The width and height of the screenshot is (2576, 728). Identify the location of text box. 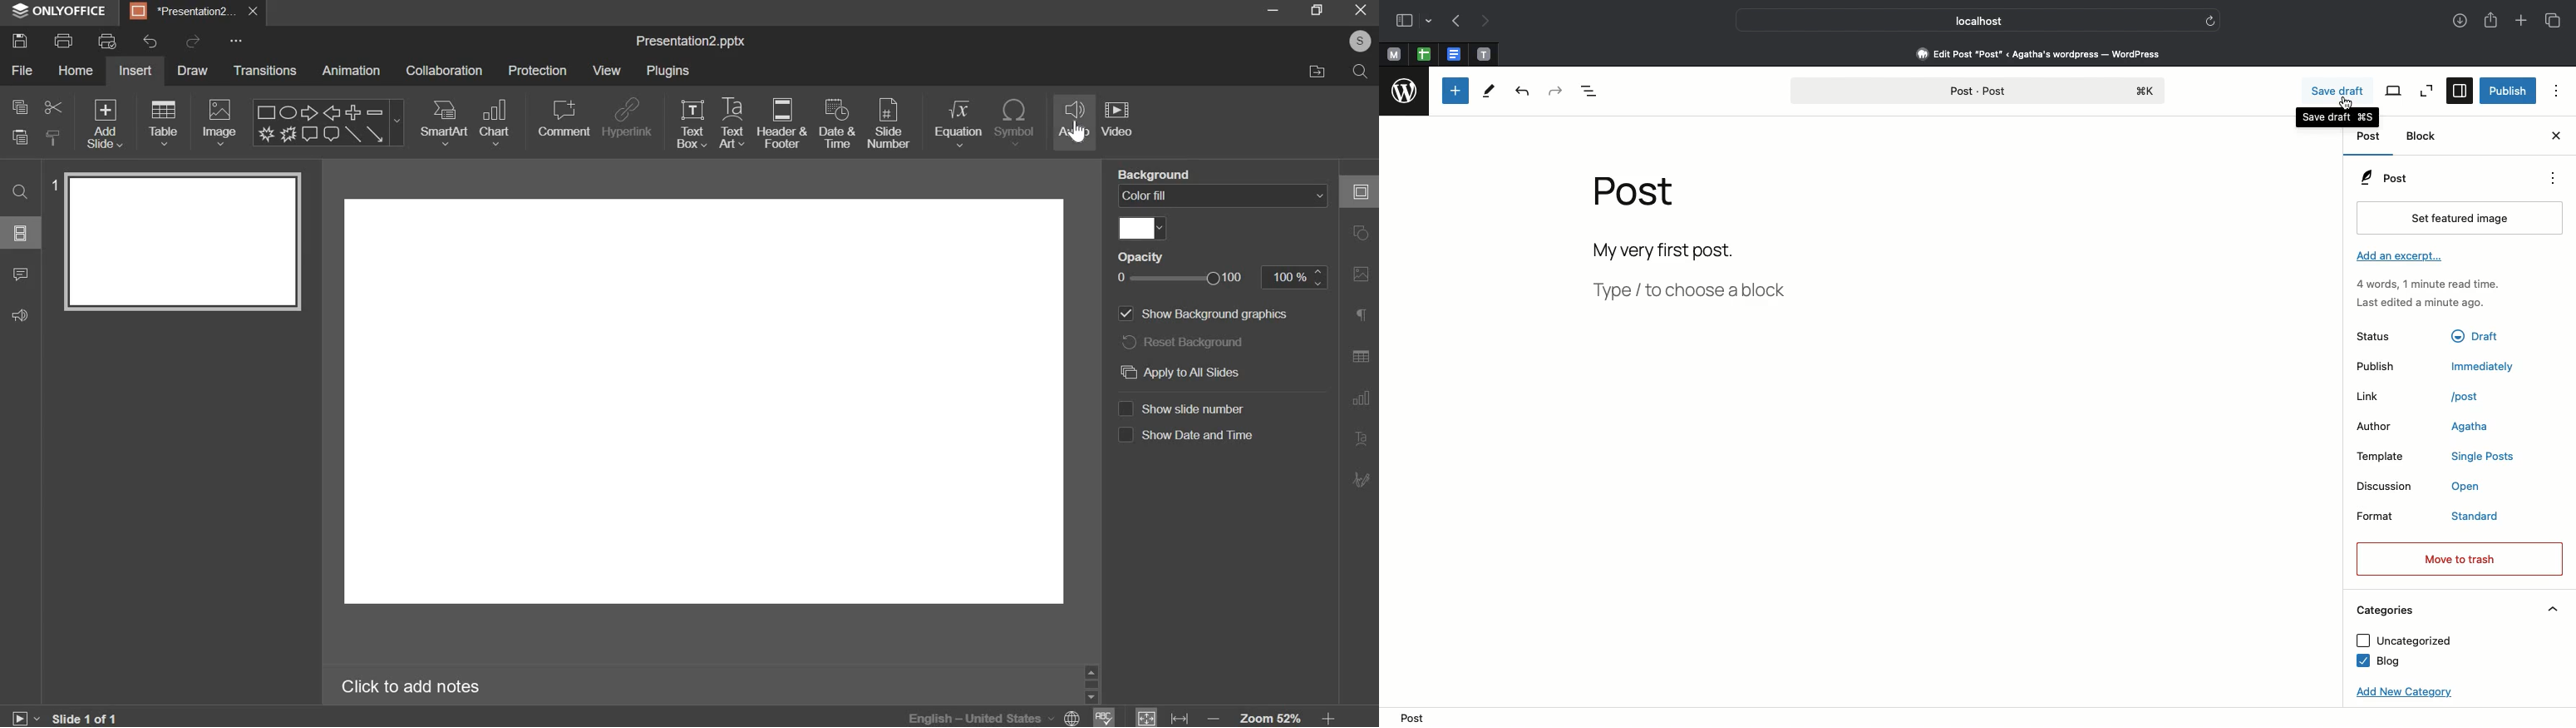
(692, 122).